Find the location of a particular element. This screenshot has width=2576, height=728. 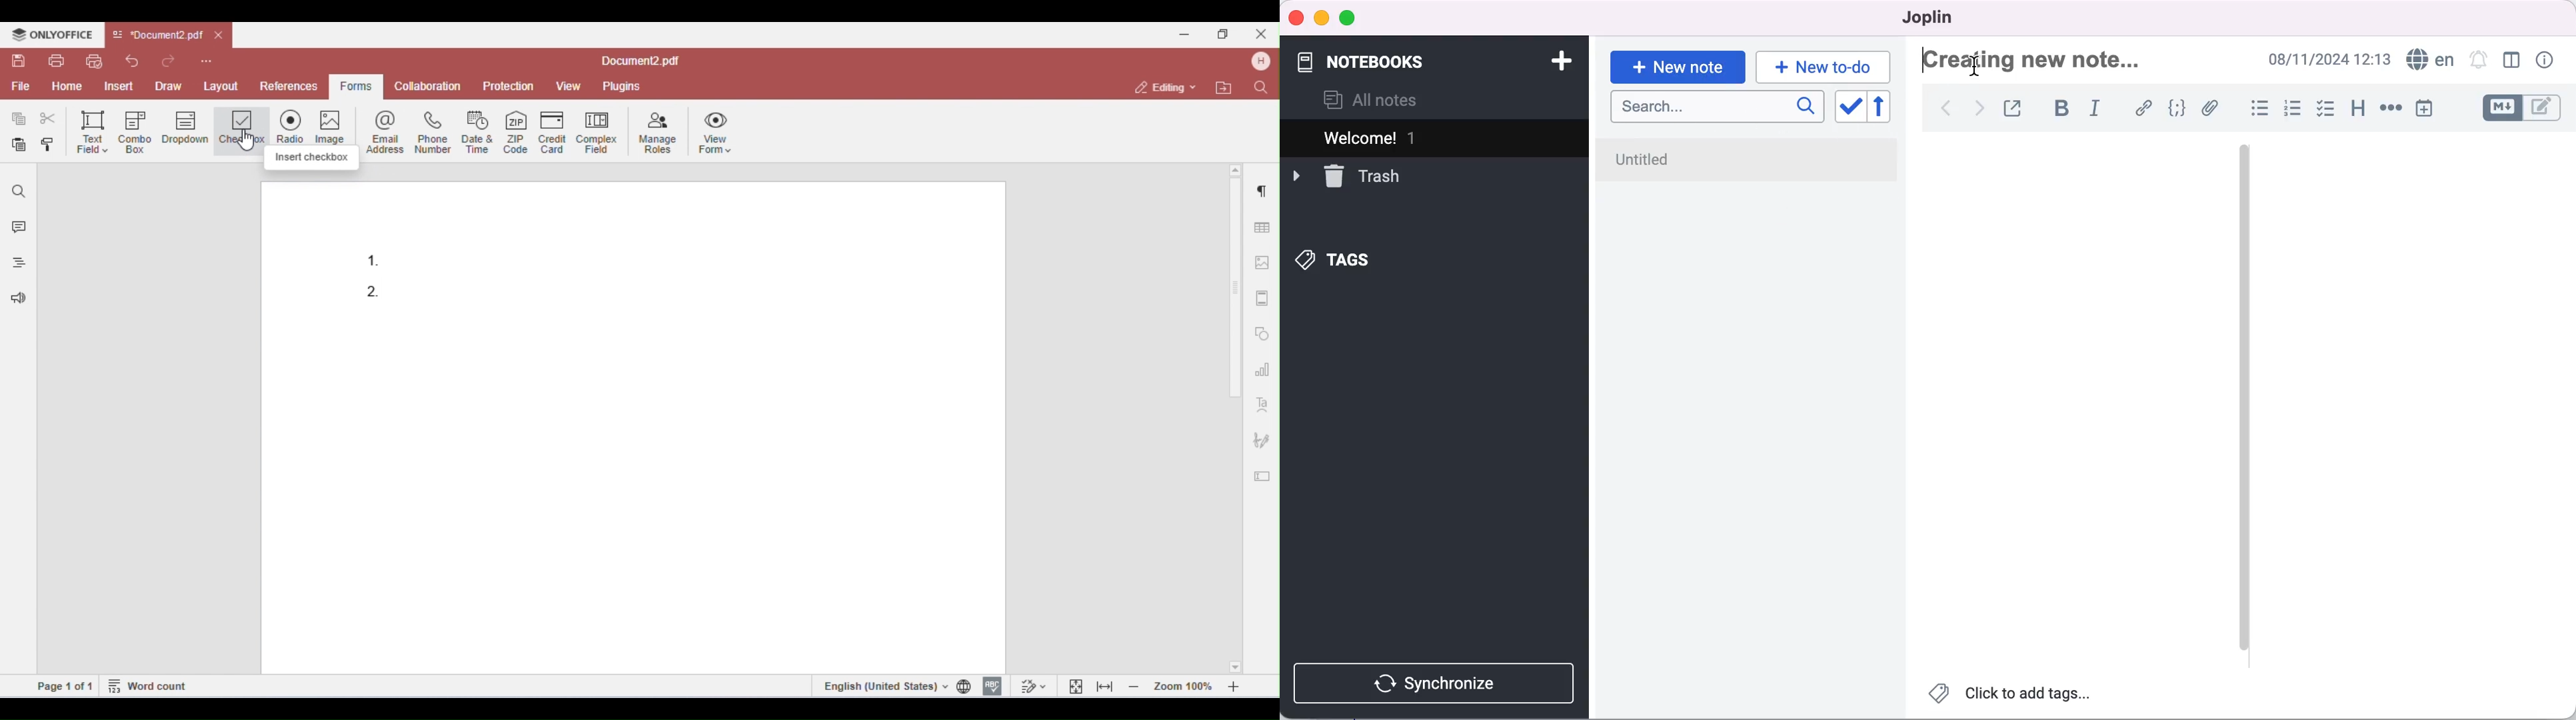

cursor is located at coordinates (1974, 65).